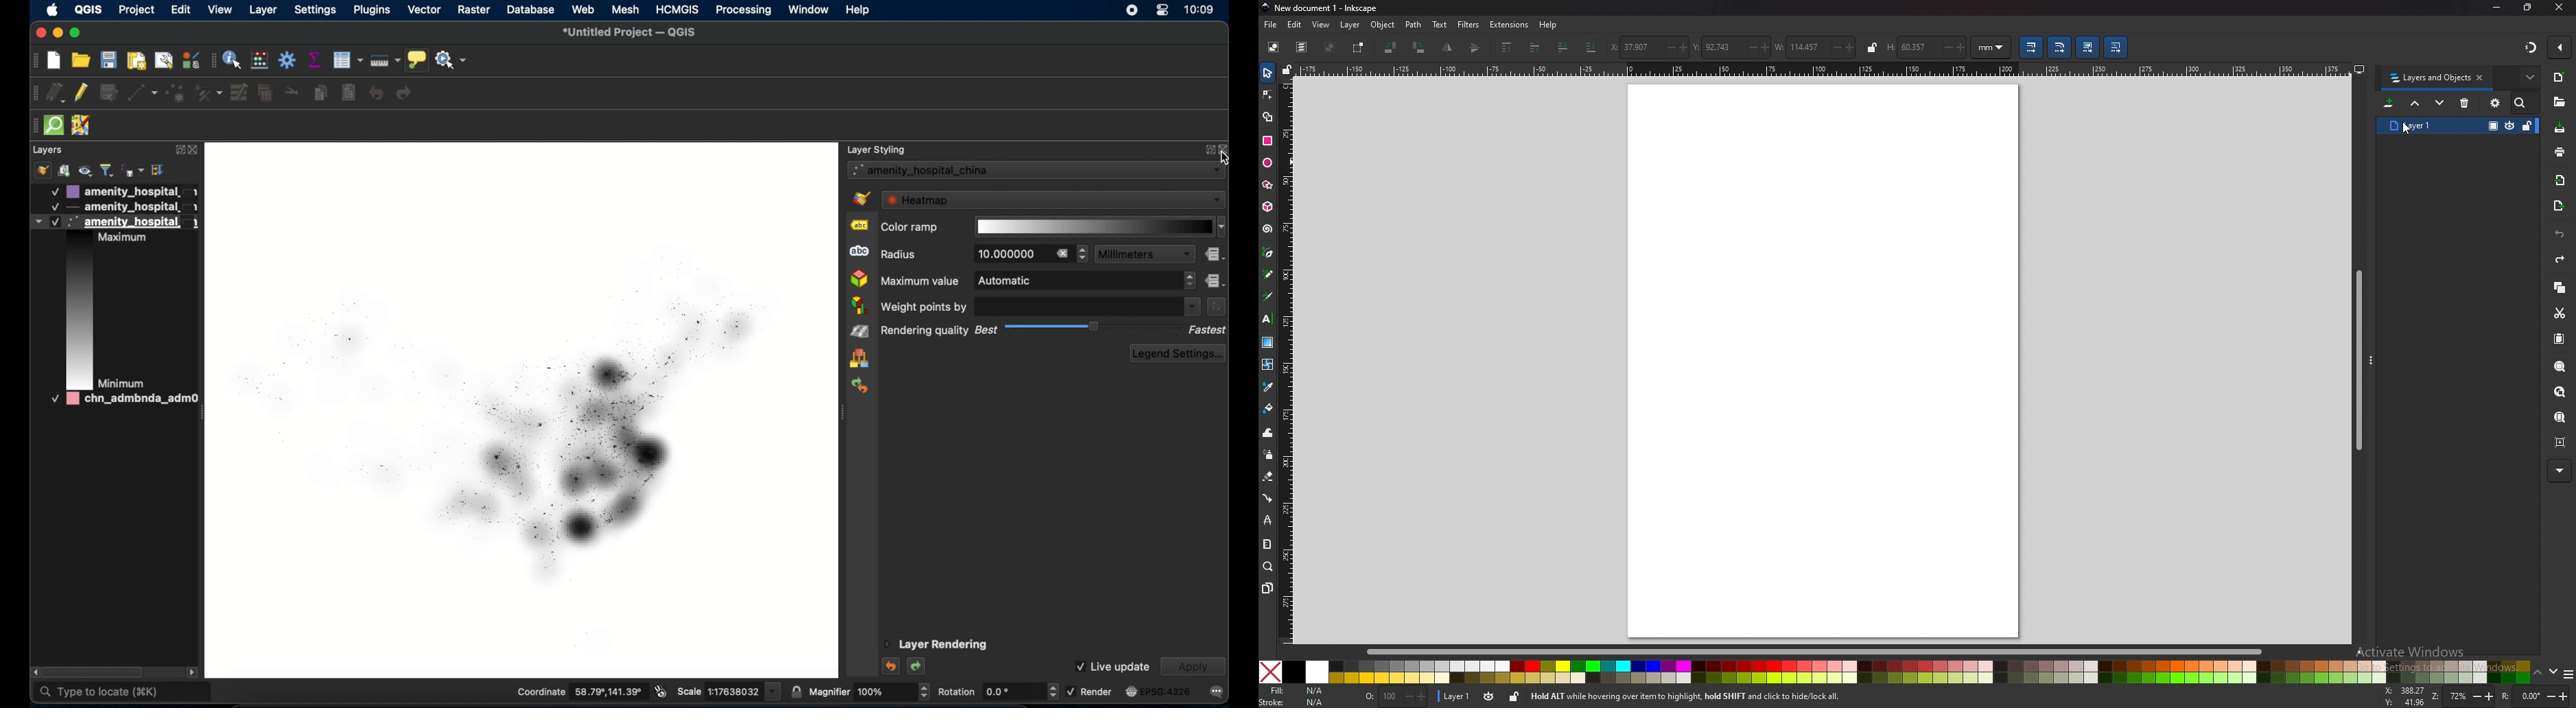 This screenshot has height=728, width=2576. Describe the element at coordinates (2560, 47) in the screenshot. I see `enable snapping` at that location.